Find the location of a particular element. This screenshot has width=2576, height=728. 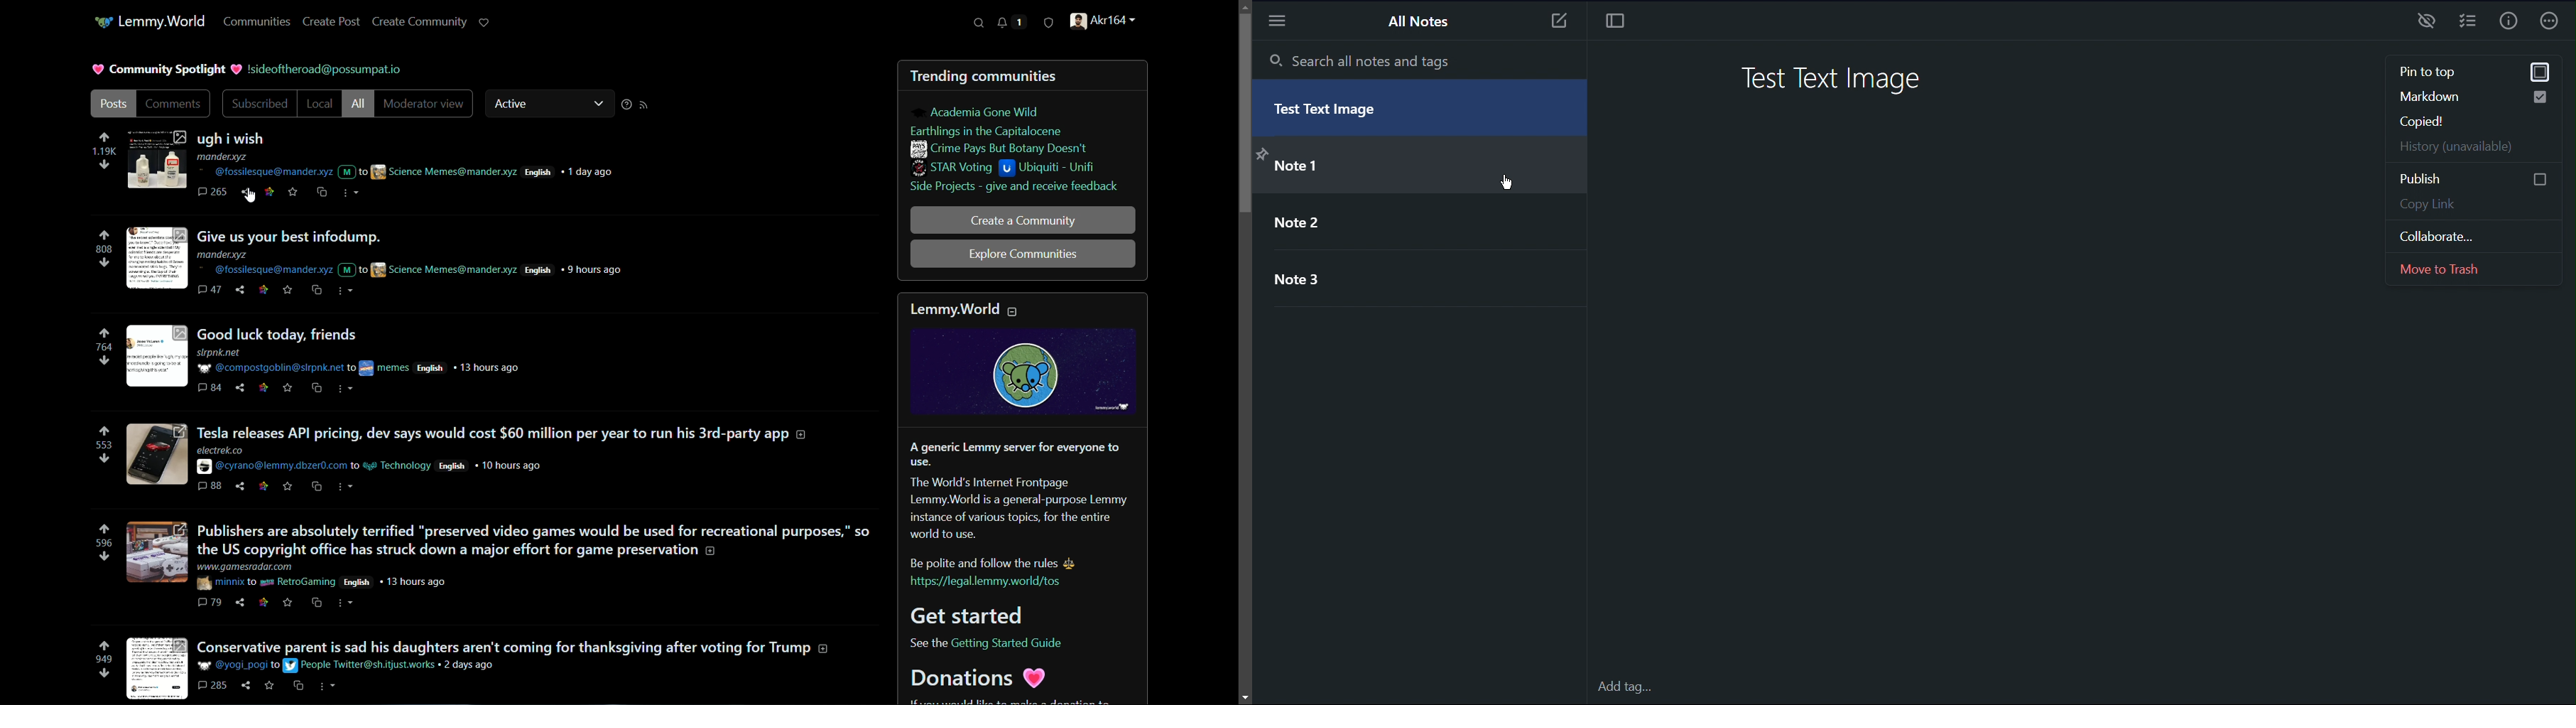

Focus Mode is located at coordinates (1615, 25).